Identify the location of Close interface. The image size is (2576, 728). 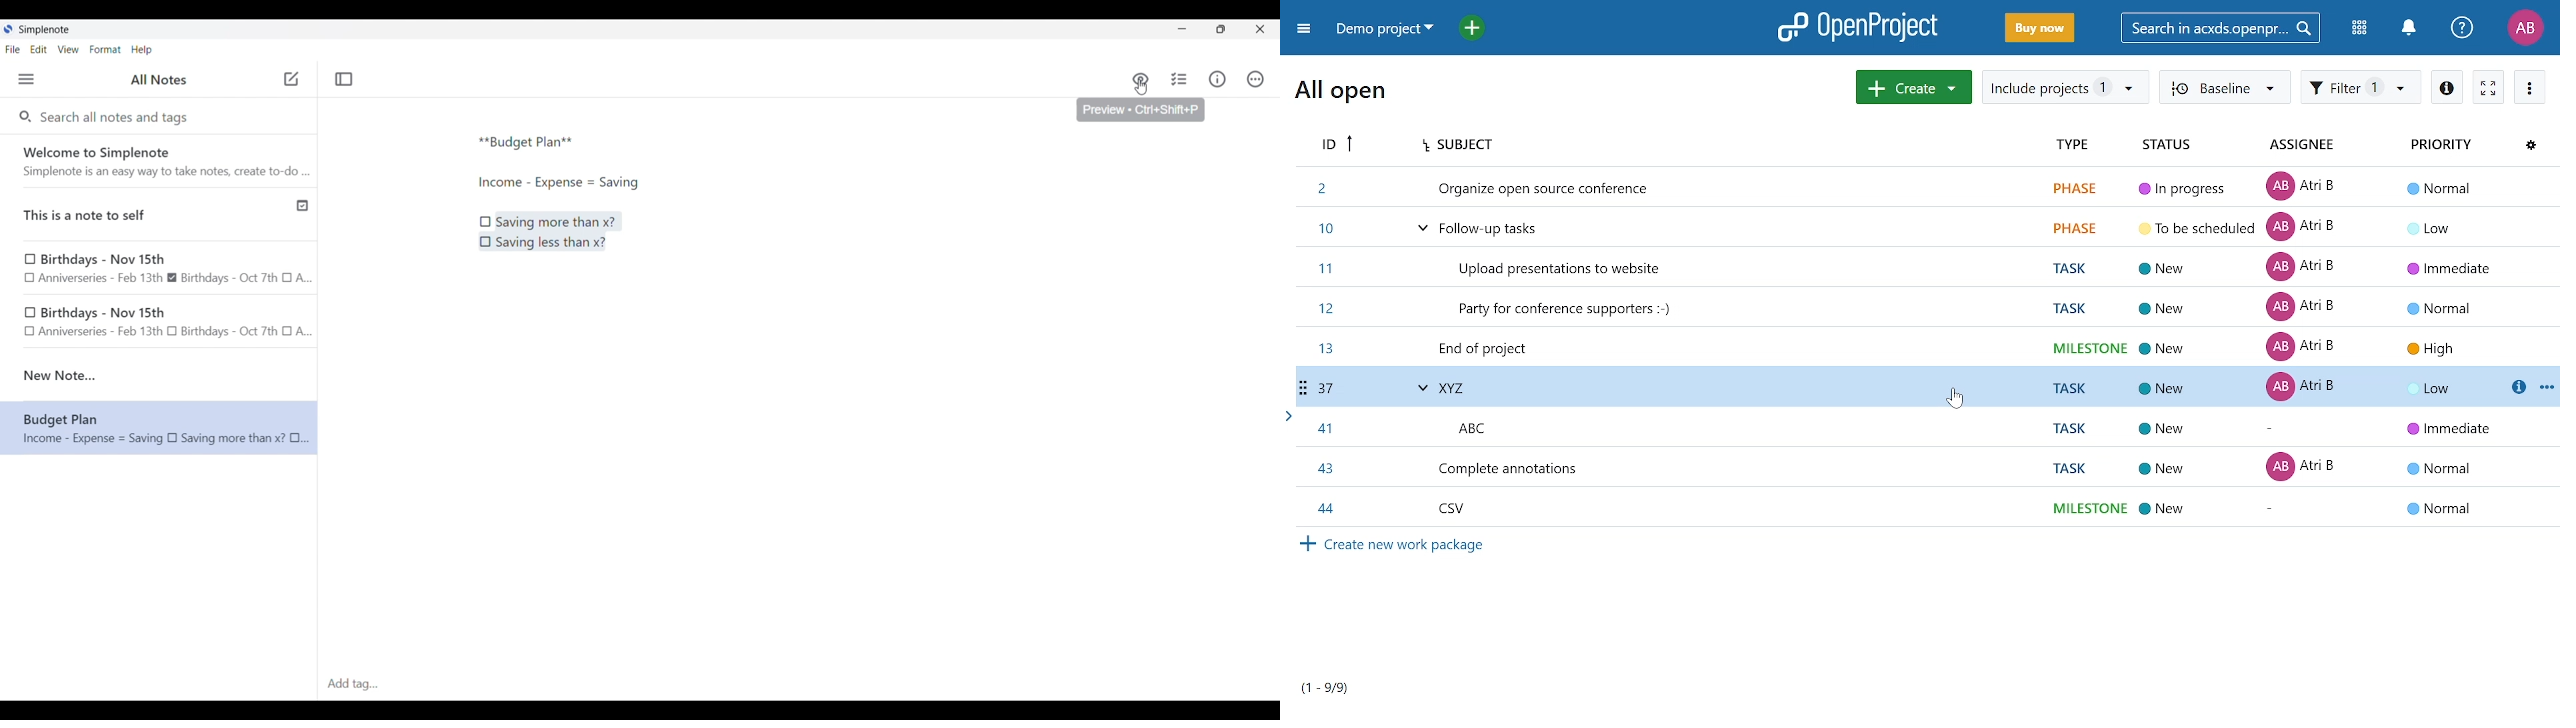
(1260, 29).